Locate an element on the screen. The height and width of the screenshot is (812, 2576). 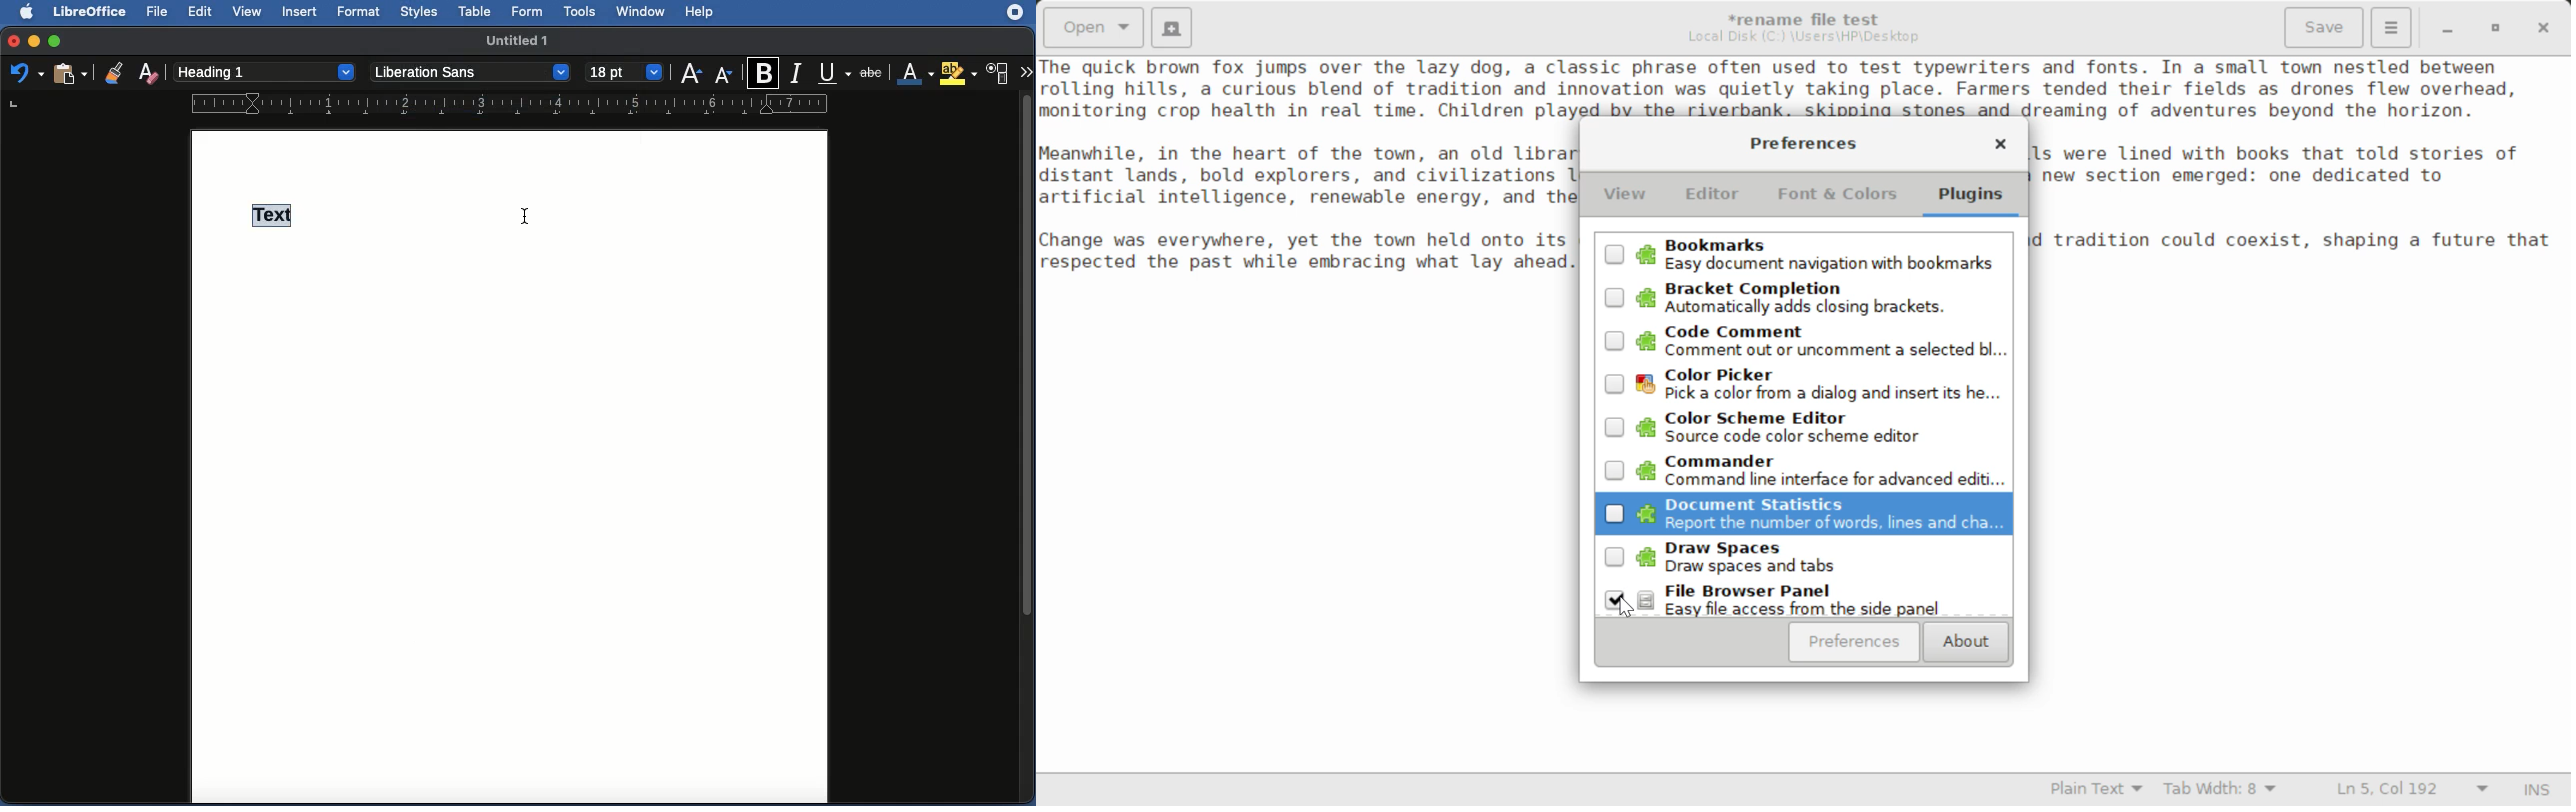
Size decrease is located at coordinates (725, 74).